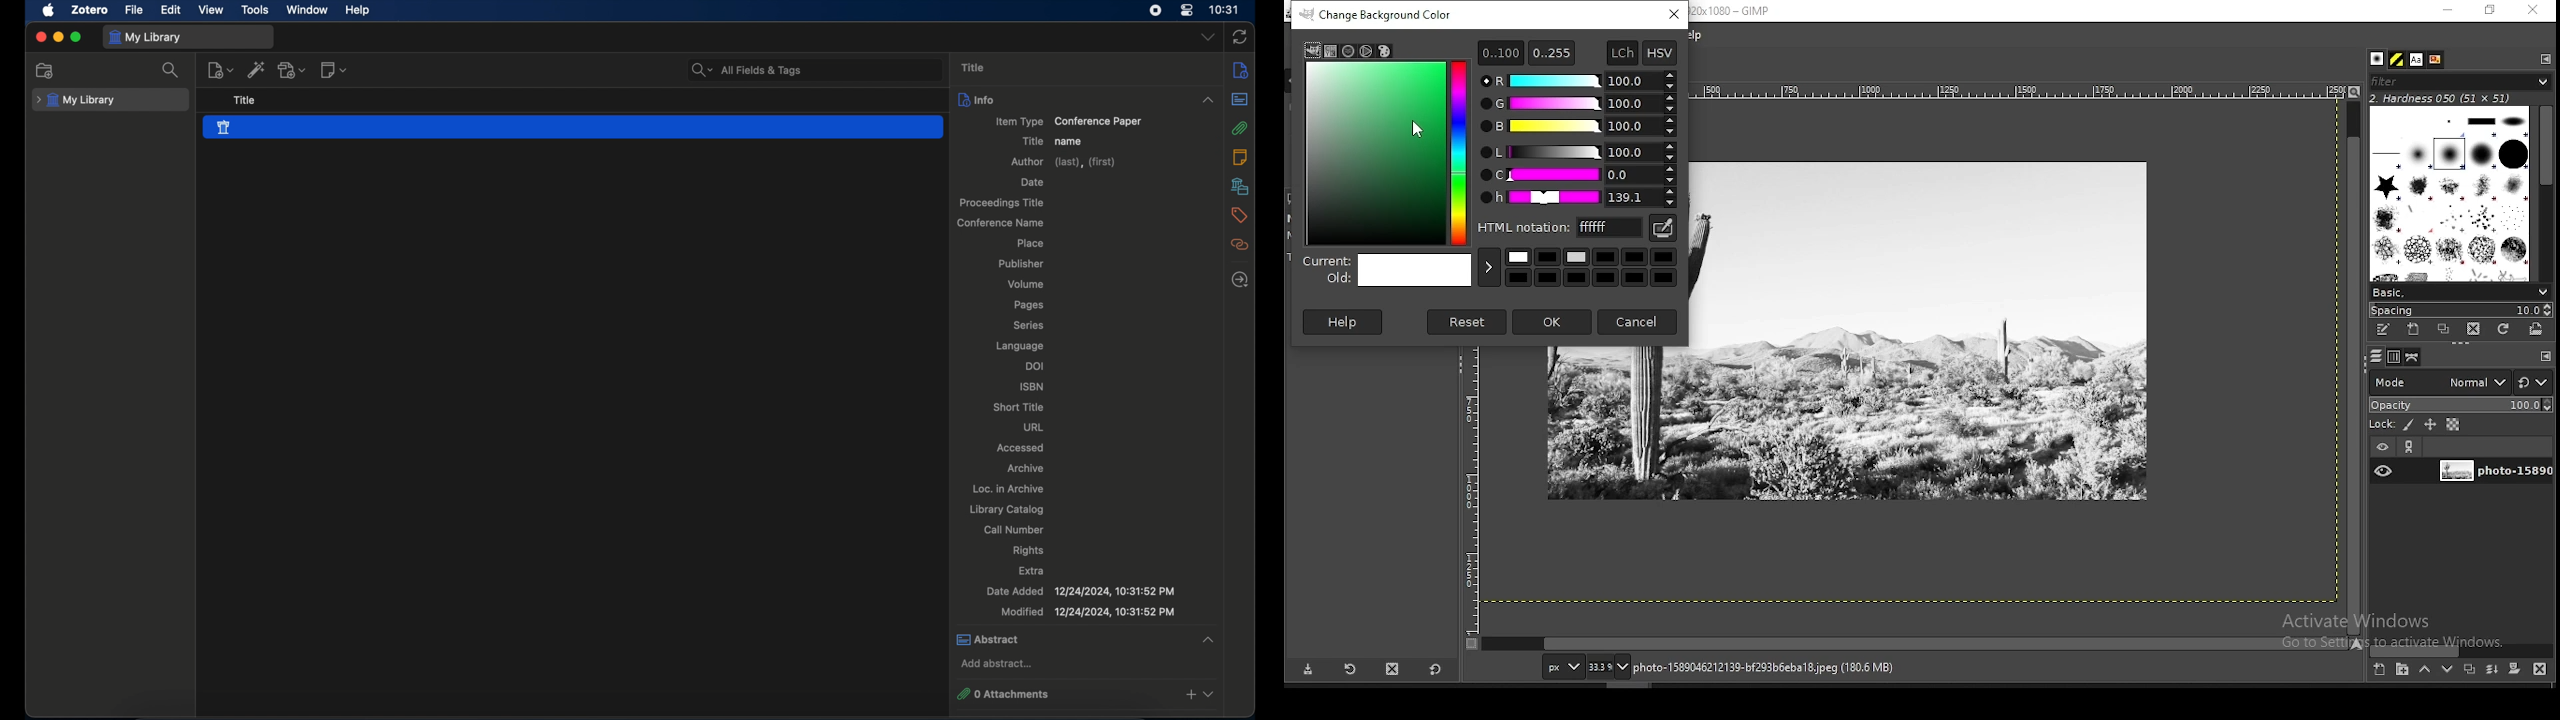 This screenshot has height=728, width=2576. Describe the element at coordinates (2454, 424) in the screenshot. I see `lock alpha channel` at that location.